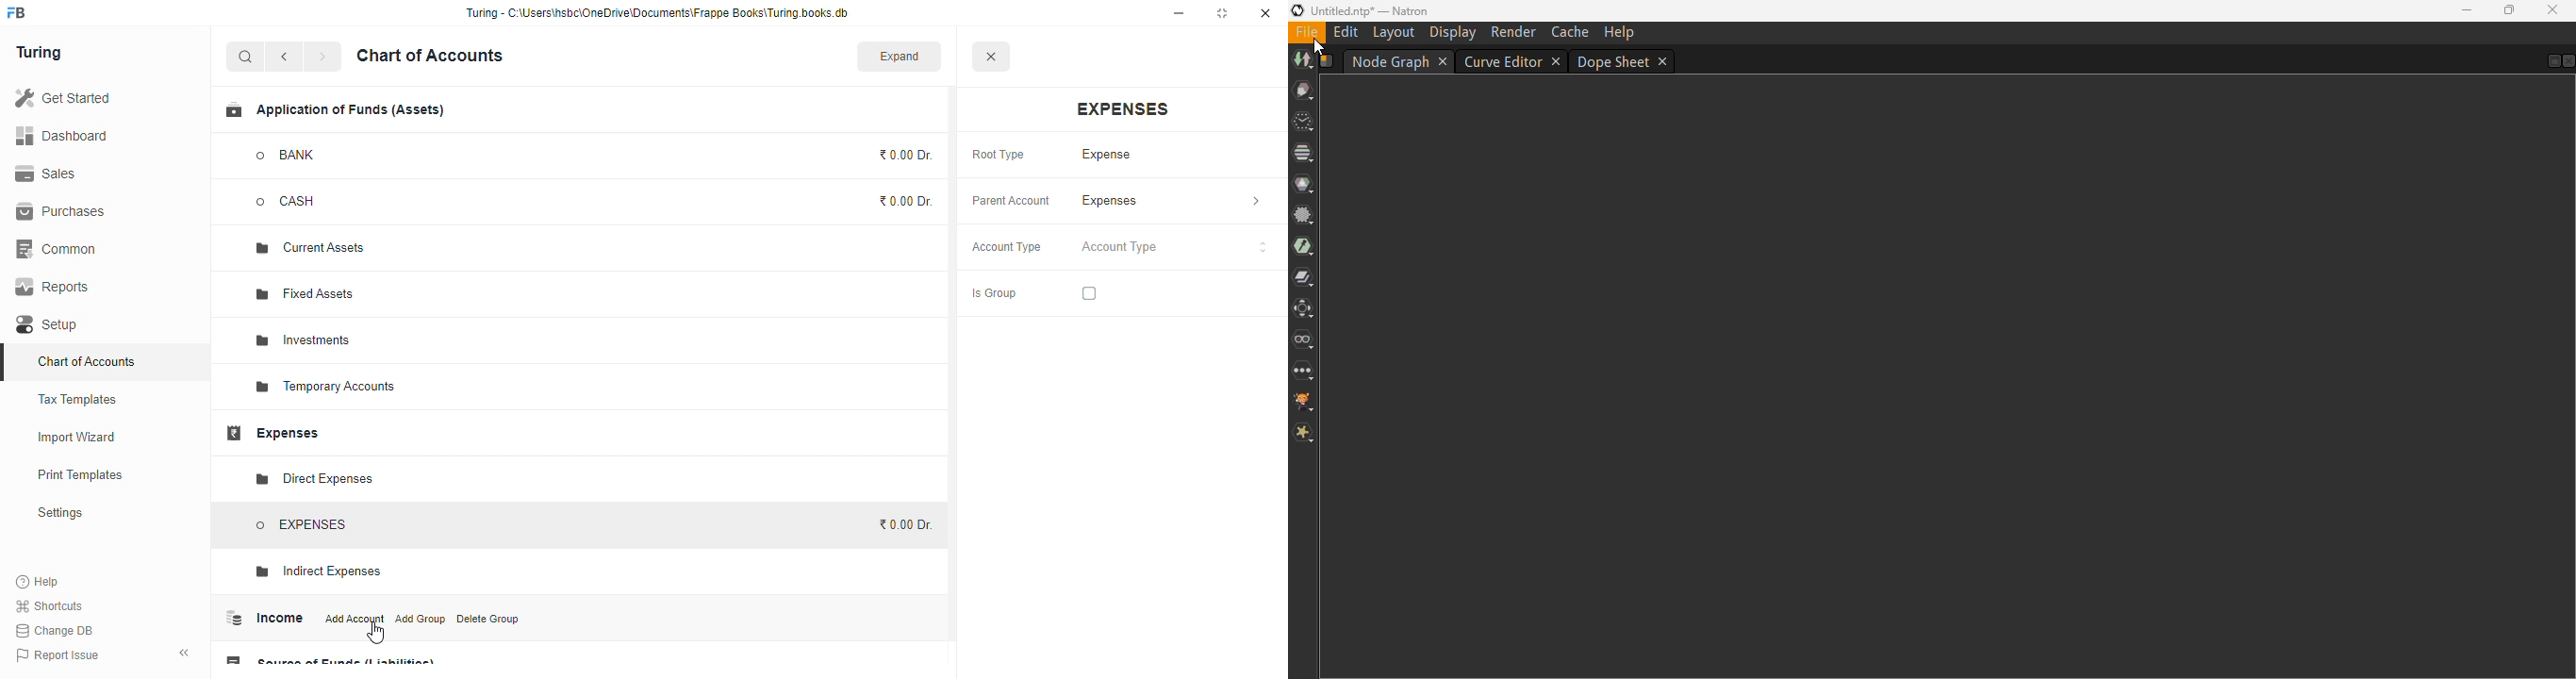 The image size is (2576, 700). I want to click on purchases, so click(63, 212).